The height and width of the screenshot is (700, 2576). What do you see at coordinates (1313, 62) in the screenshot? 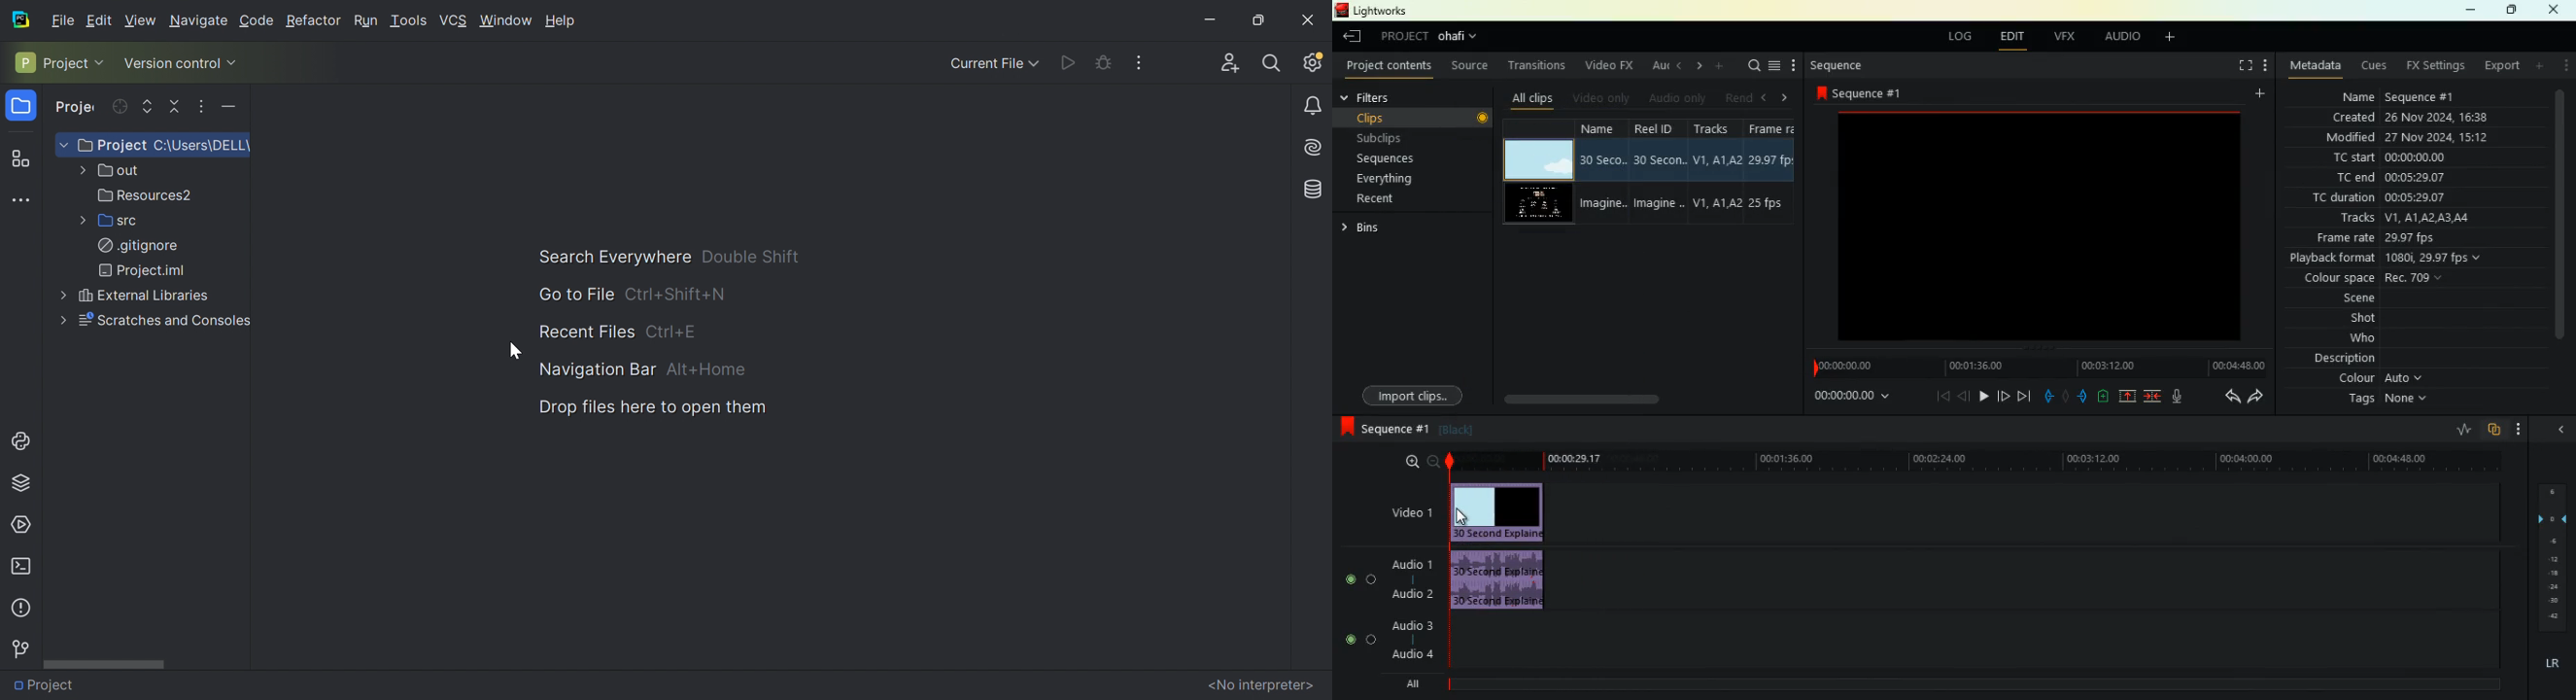
I see `Updates available. IDE and project settings` at bounding box center [1313, 62].